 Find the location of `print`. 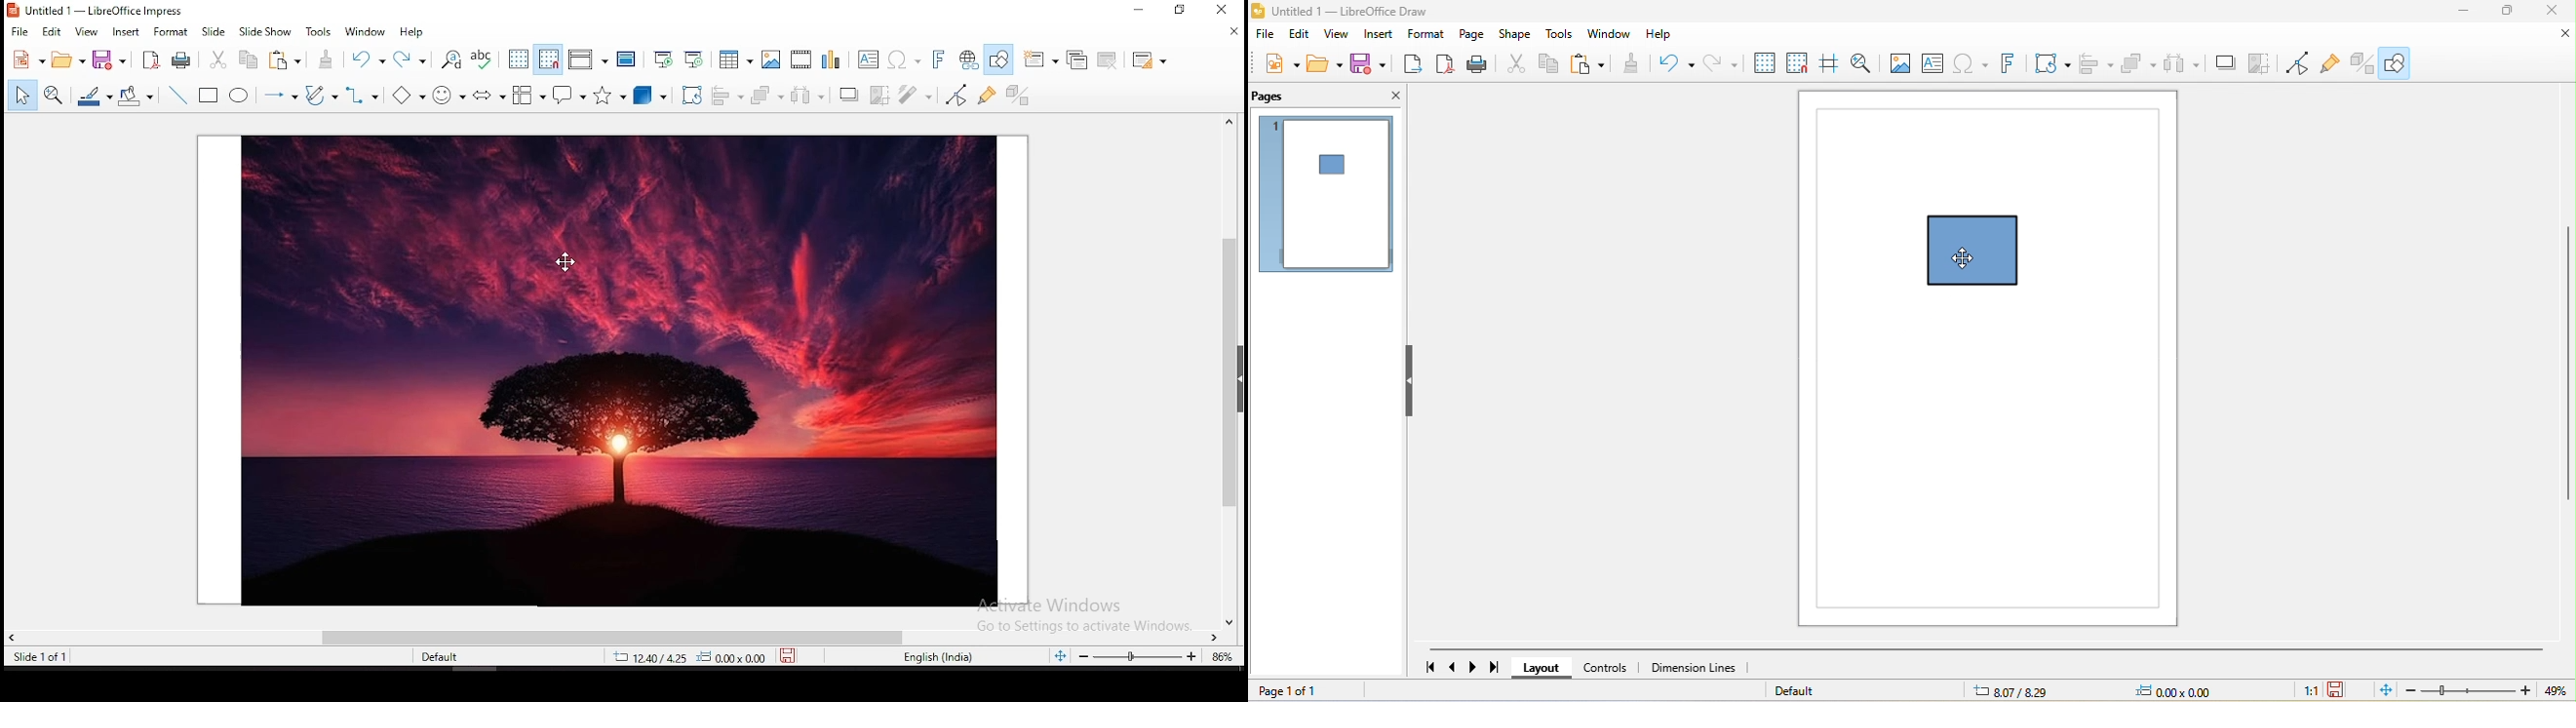

print is located at coordinates (178, 59).